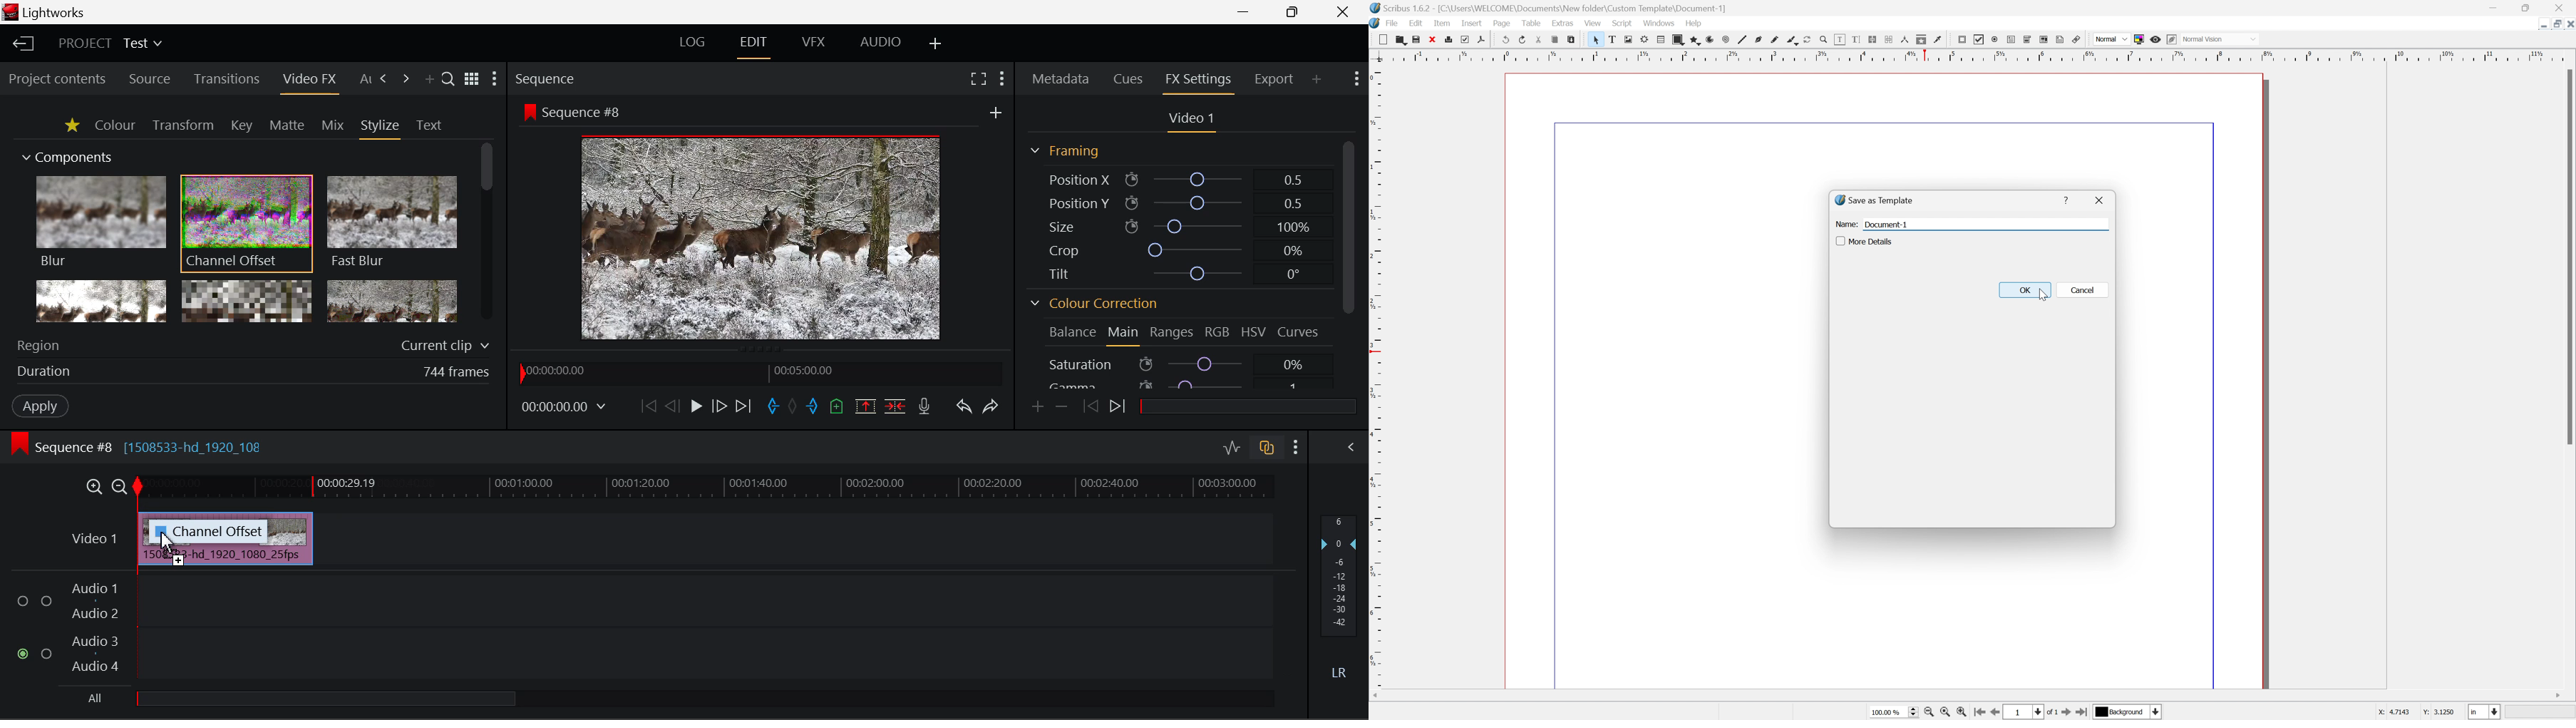 Image resolution: width=2576 pixels, height=728 pixels. What do you see at coordinates (1128, 78) in the screenshot?
I see `Cues` at bounding box center [1128, 78].